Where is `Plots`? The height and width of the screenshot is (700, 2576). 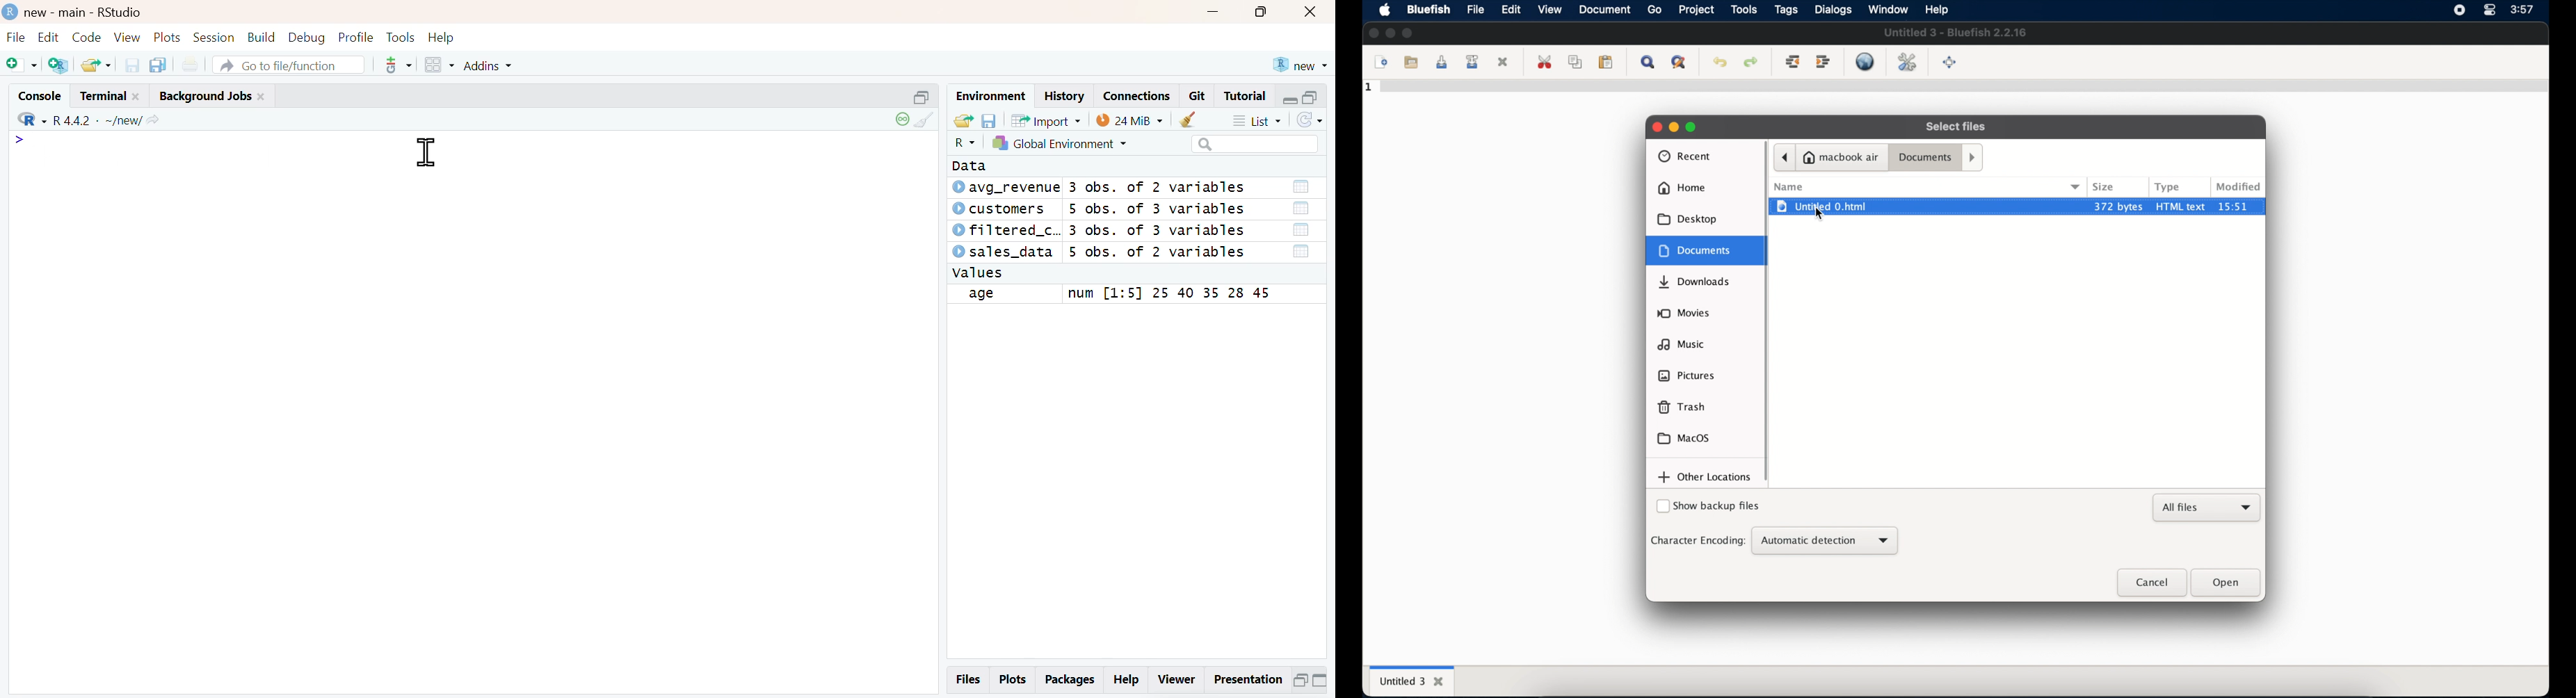
Plots is located at coordinates (1013, 680).